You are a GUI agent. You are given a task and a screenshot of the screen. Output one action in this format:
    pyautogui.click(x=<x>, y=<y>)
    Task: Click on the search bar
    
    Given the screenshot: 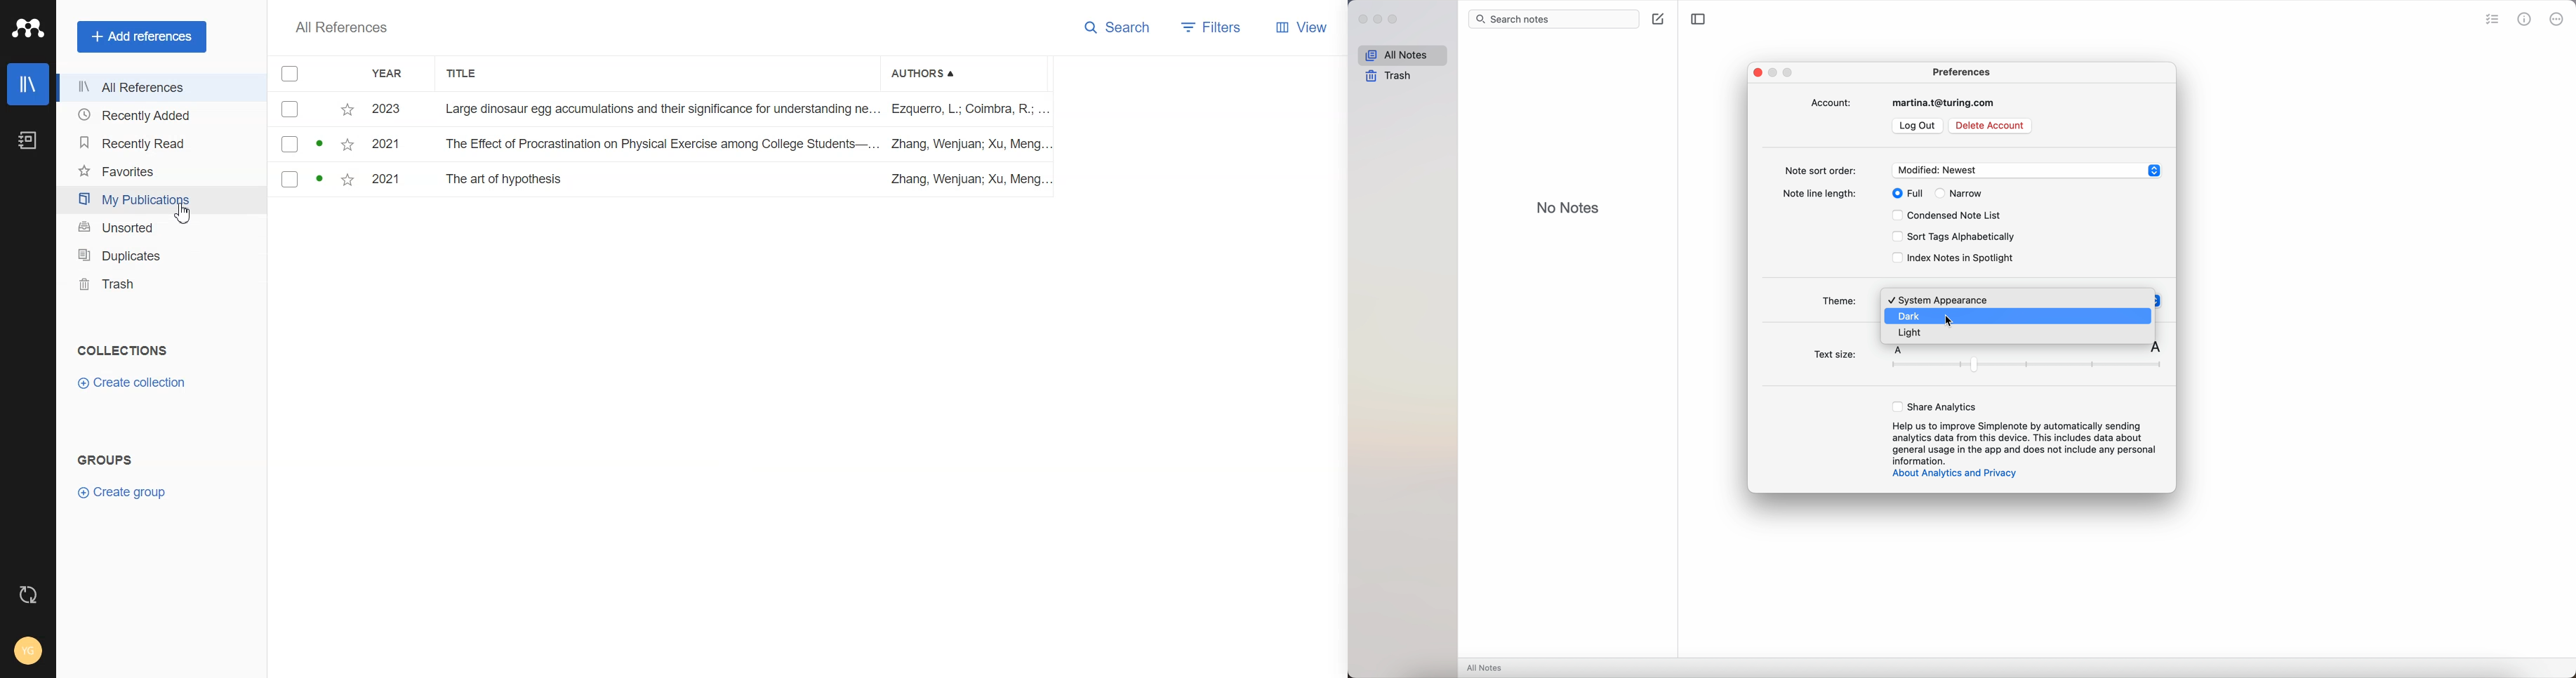 What is the action you would take?
    pyautogui.click(x=1554, y=19)
    